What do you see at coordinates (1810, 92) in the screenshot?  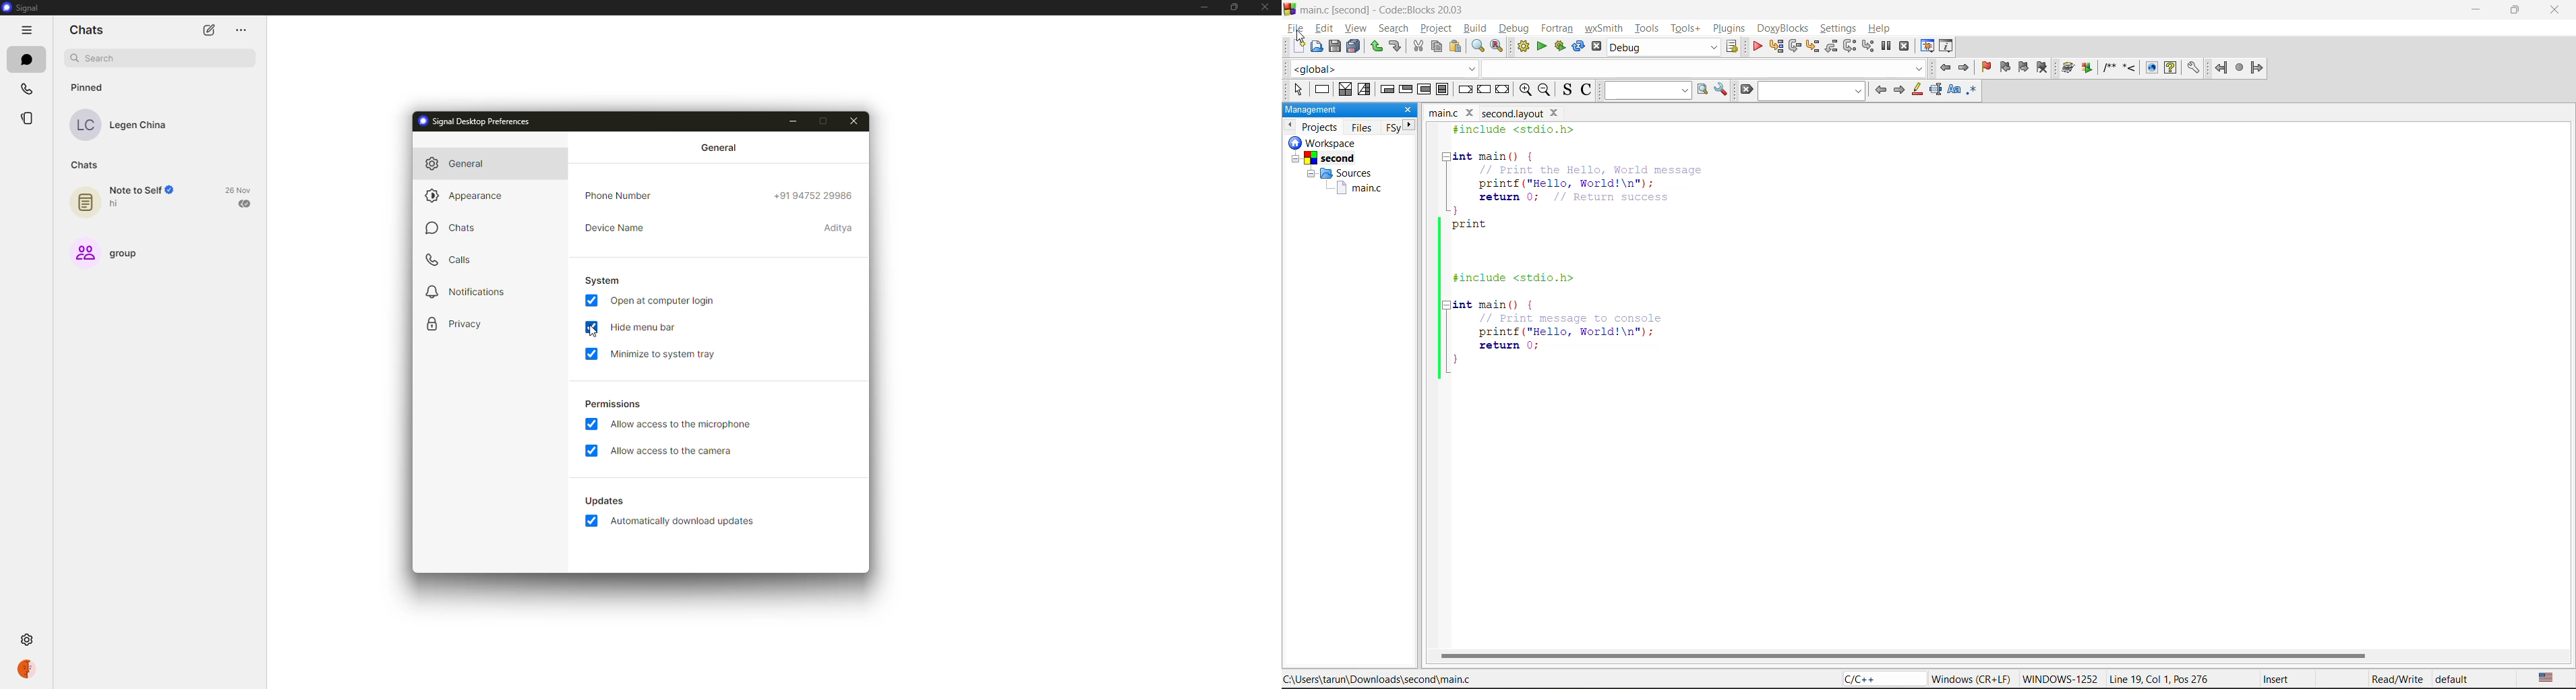 I see `search` at bounding box center [1810, 92].